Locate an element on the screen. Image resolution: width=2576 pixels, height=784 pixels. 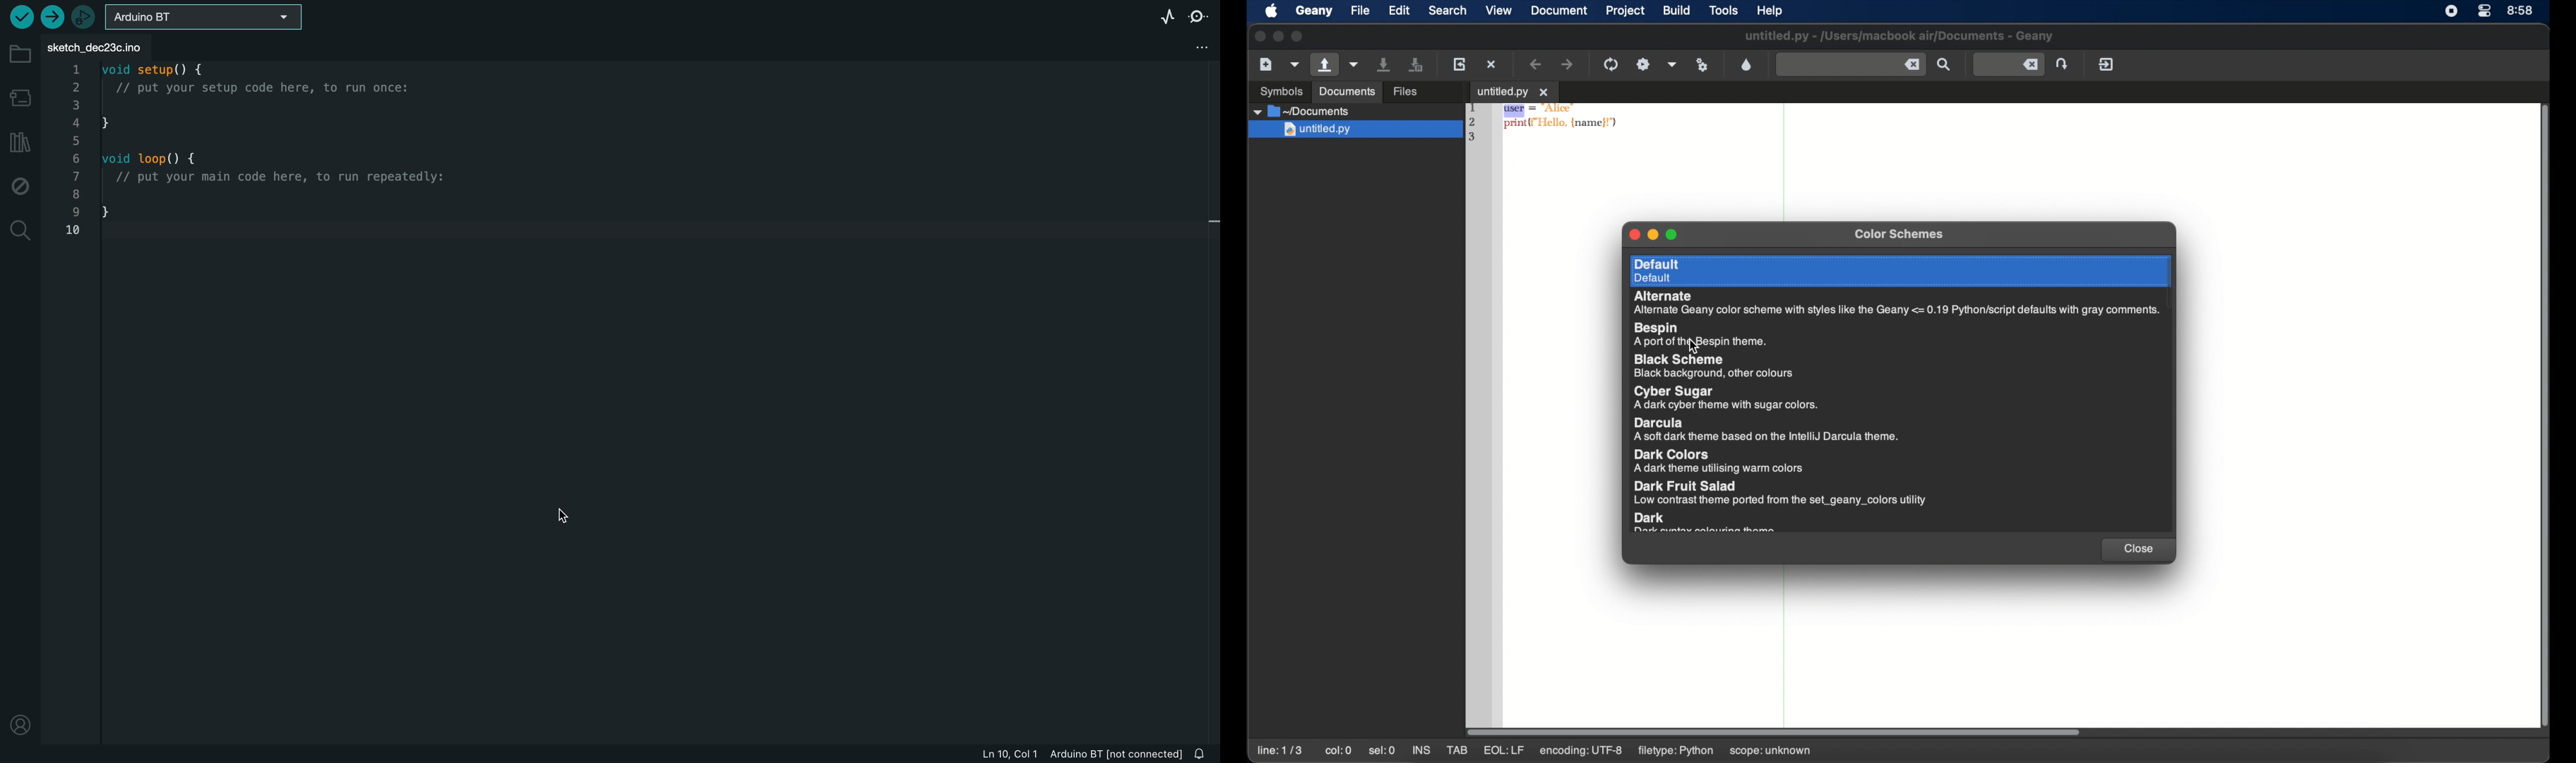
file setting is located at coordinates (1198, 46).